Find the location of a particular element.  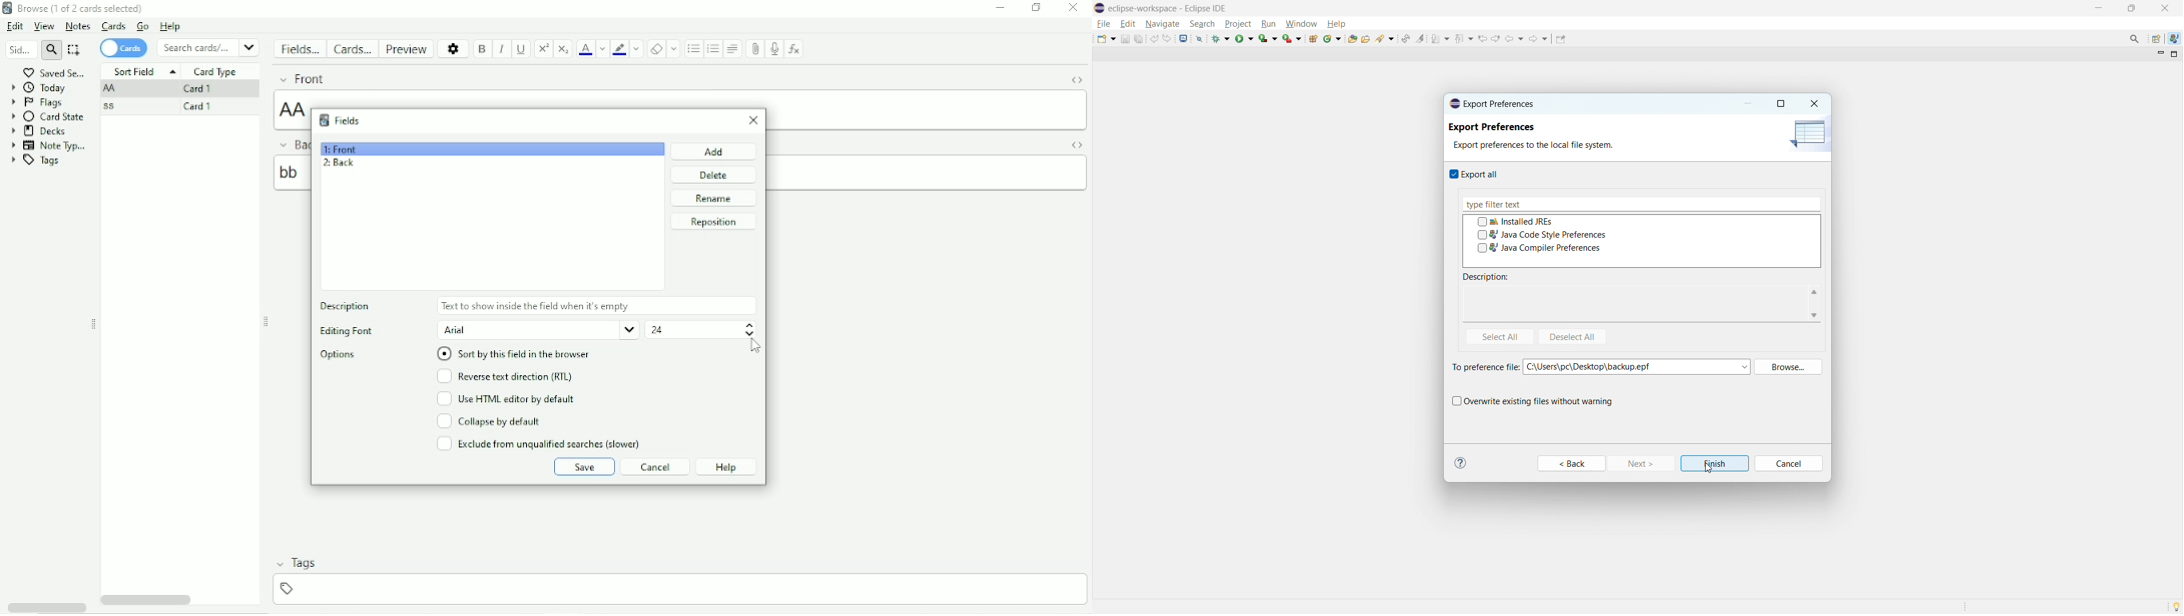

View is located at coordinates (45, 27).